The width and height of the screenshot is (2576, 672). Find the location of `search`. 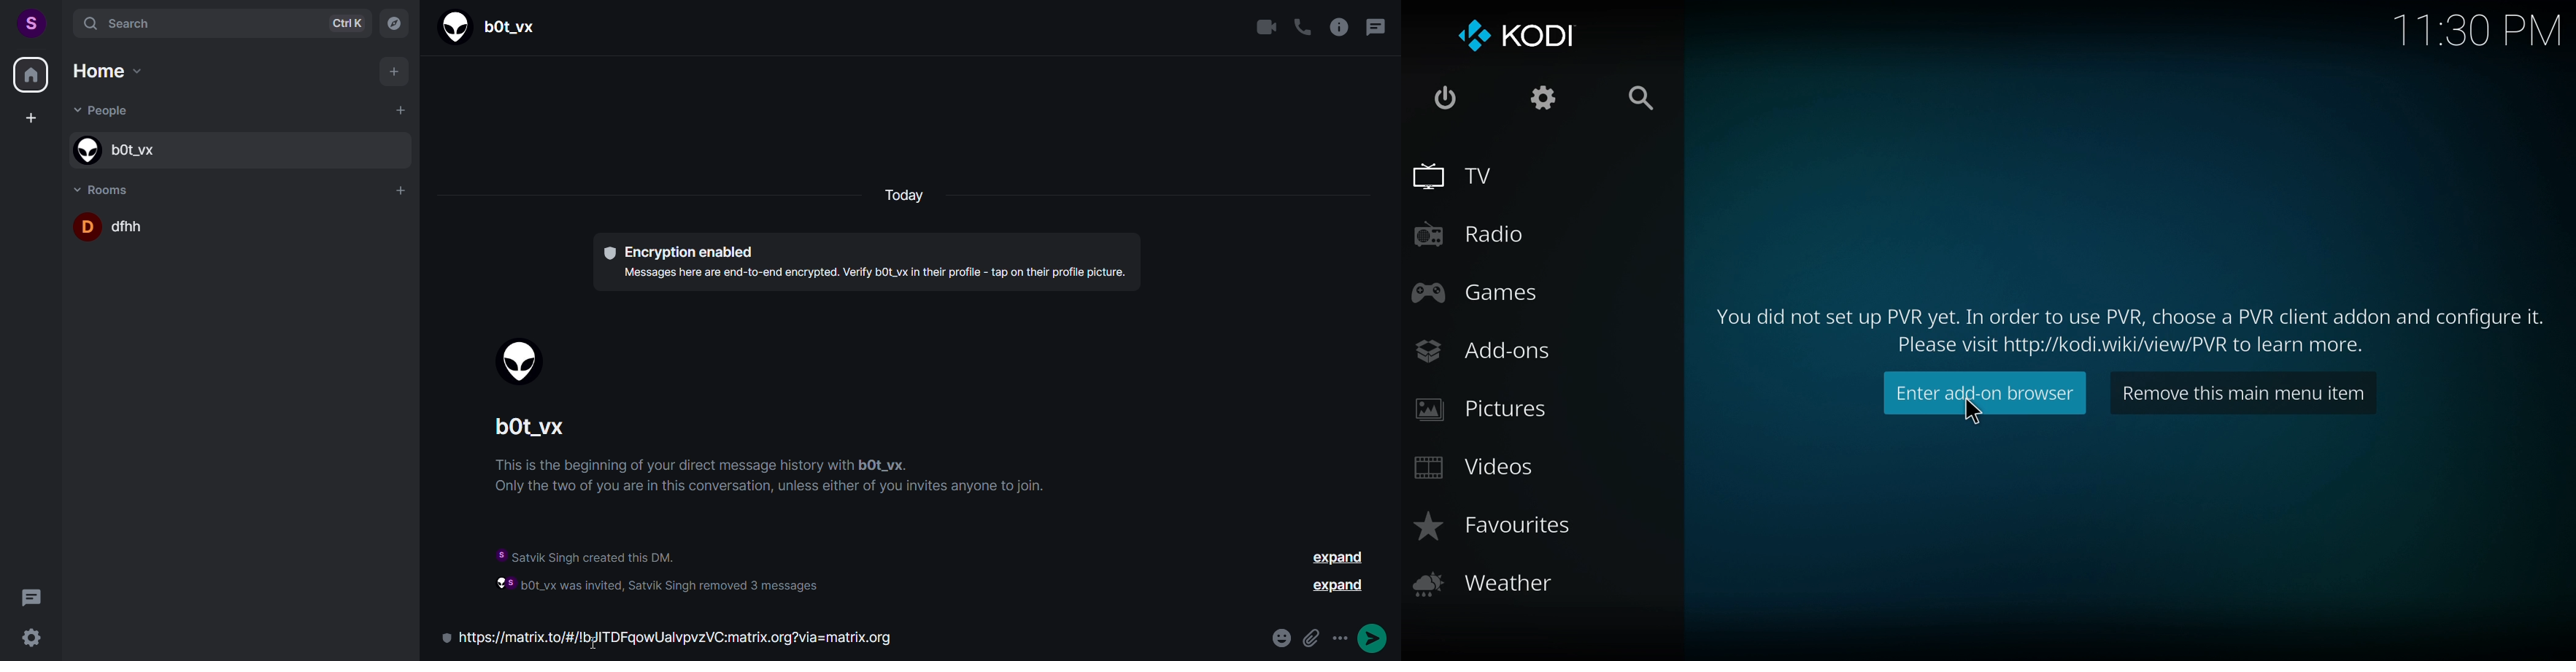

search is located at coordinates (1647, 101).